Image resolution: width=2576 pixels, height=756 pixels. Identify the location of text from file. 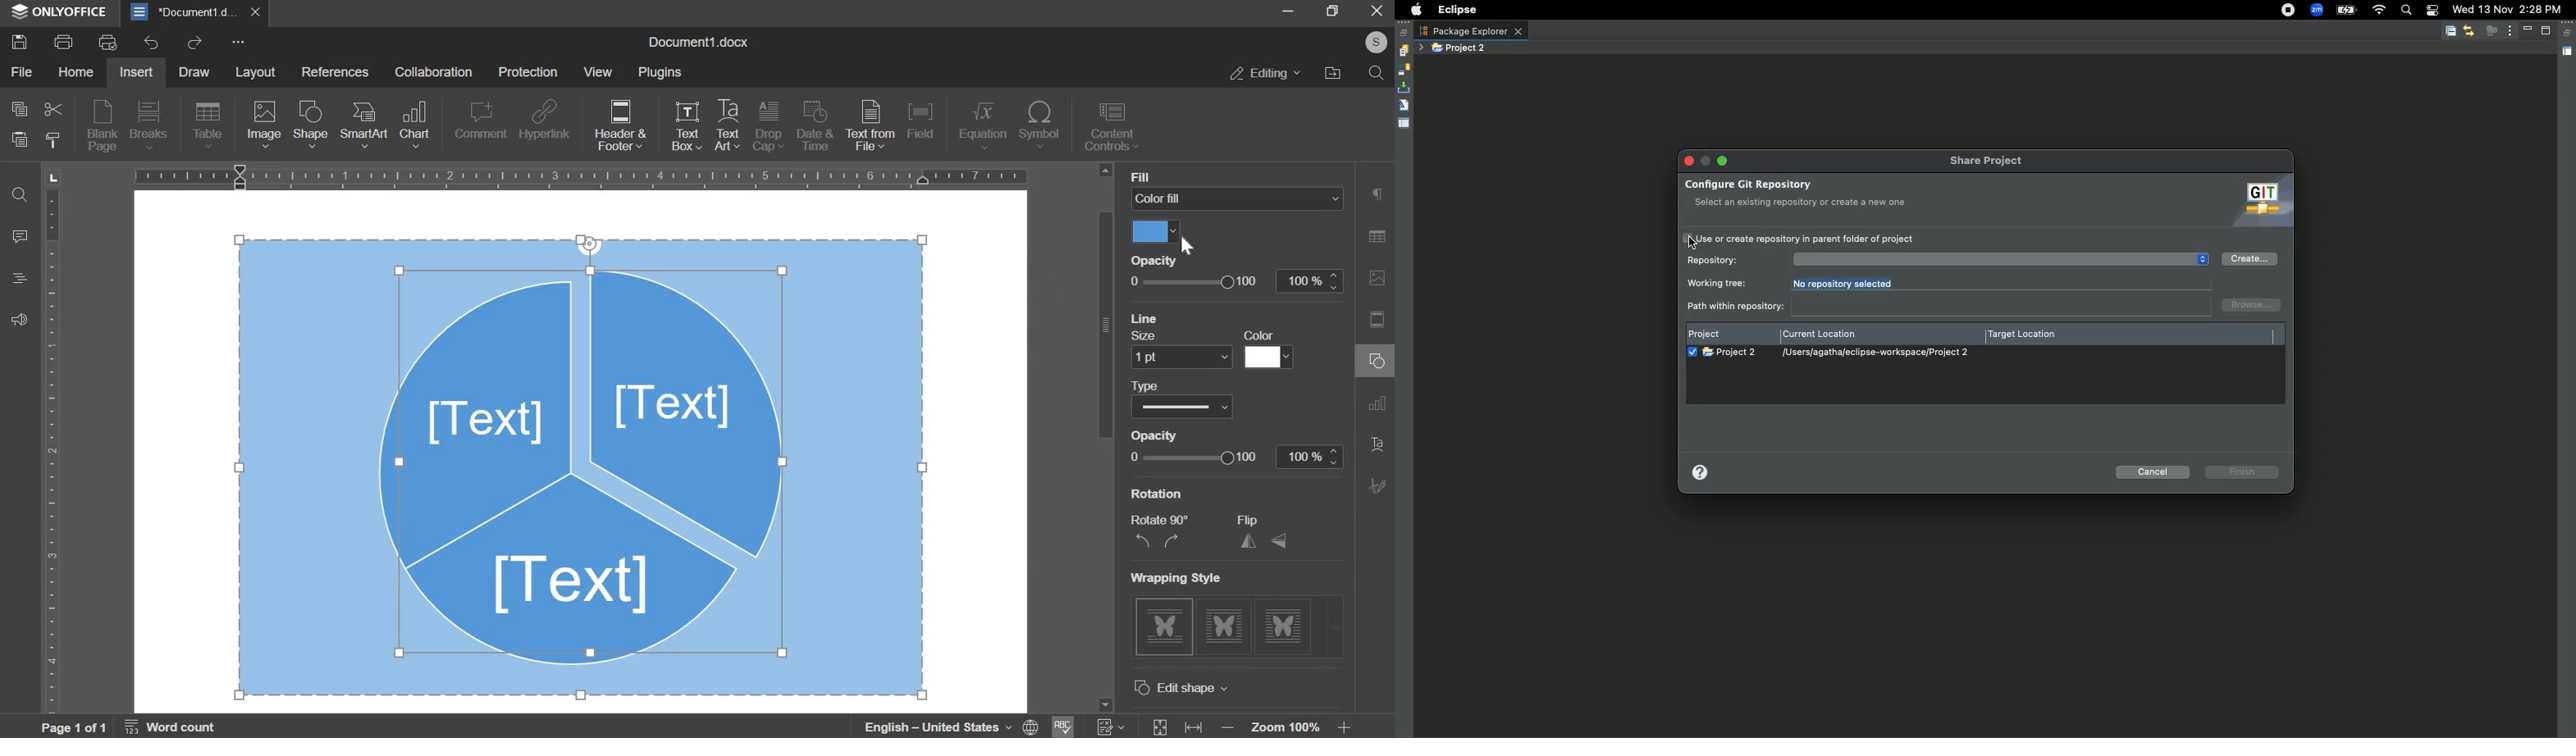
(870, 125).